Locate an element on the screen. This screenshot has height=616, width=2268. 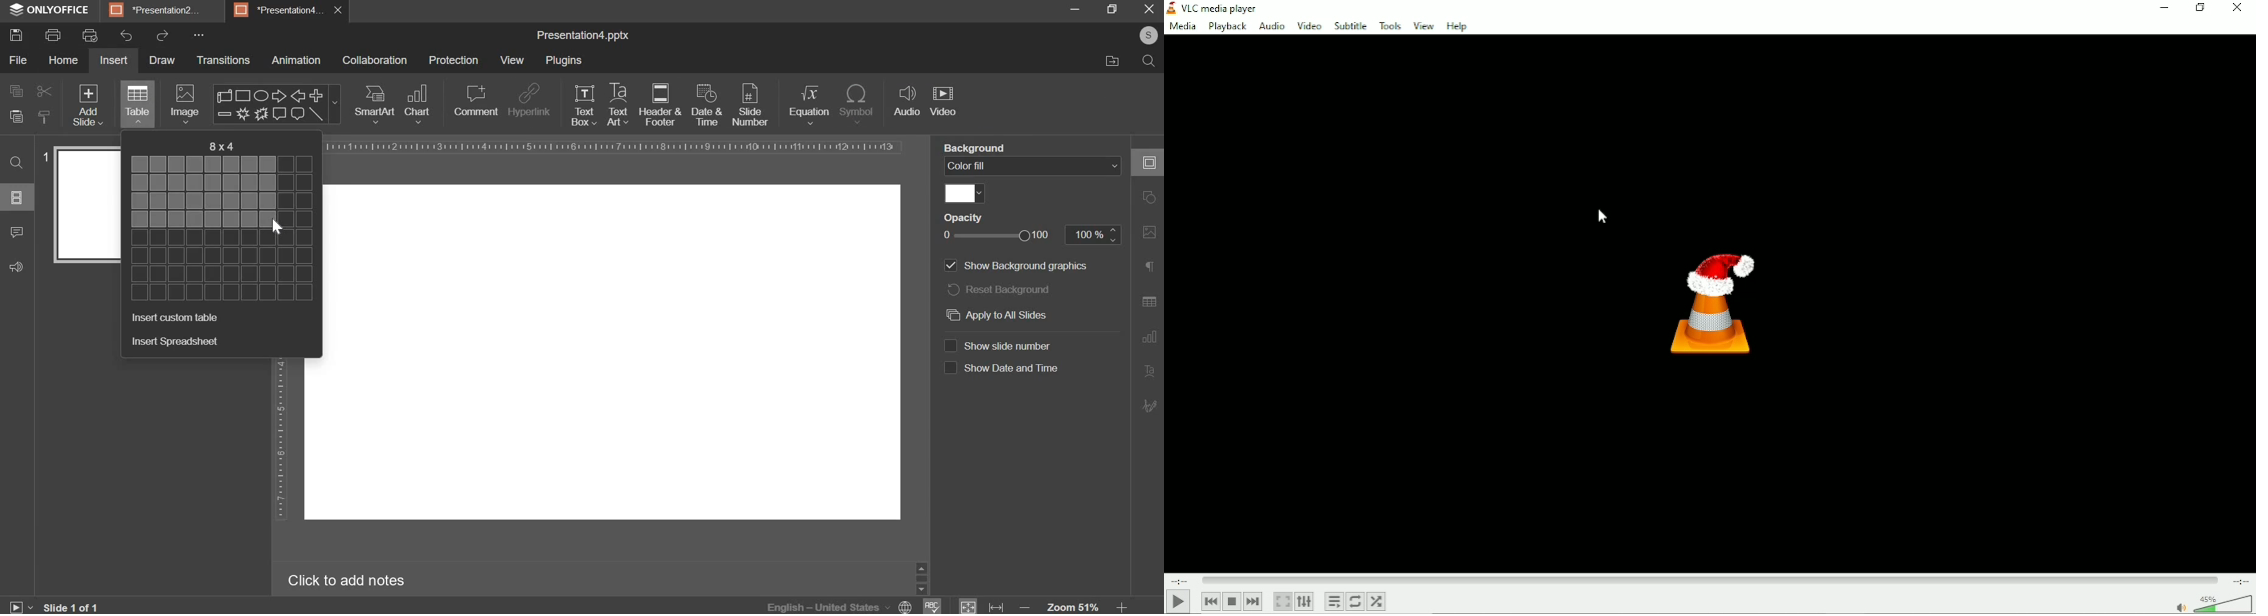
tables is located at coordinates (138, 104).